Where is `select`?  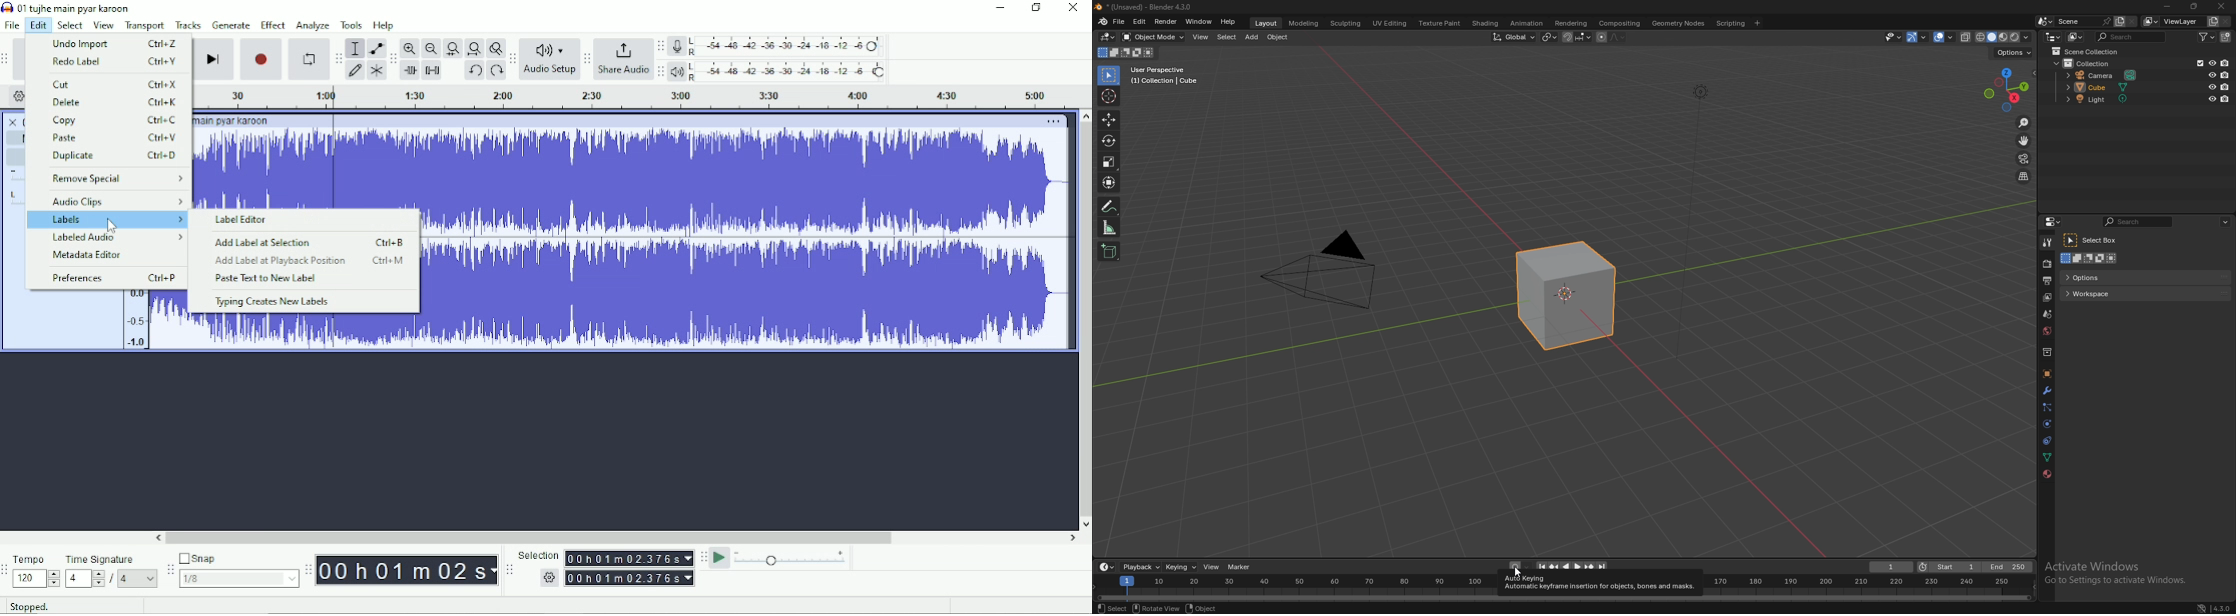 select is located at coordinates (1227, 37).